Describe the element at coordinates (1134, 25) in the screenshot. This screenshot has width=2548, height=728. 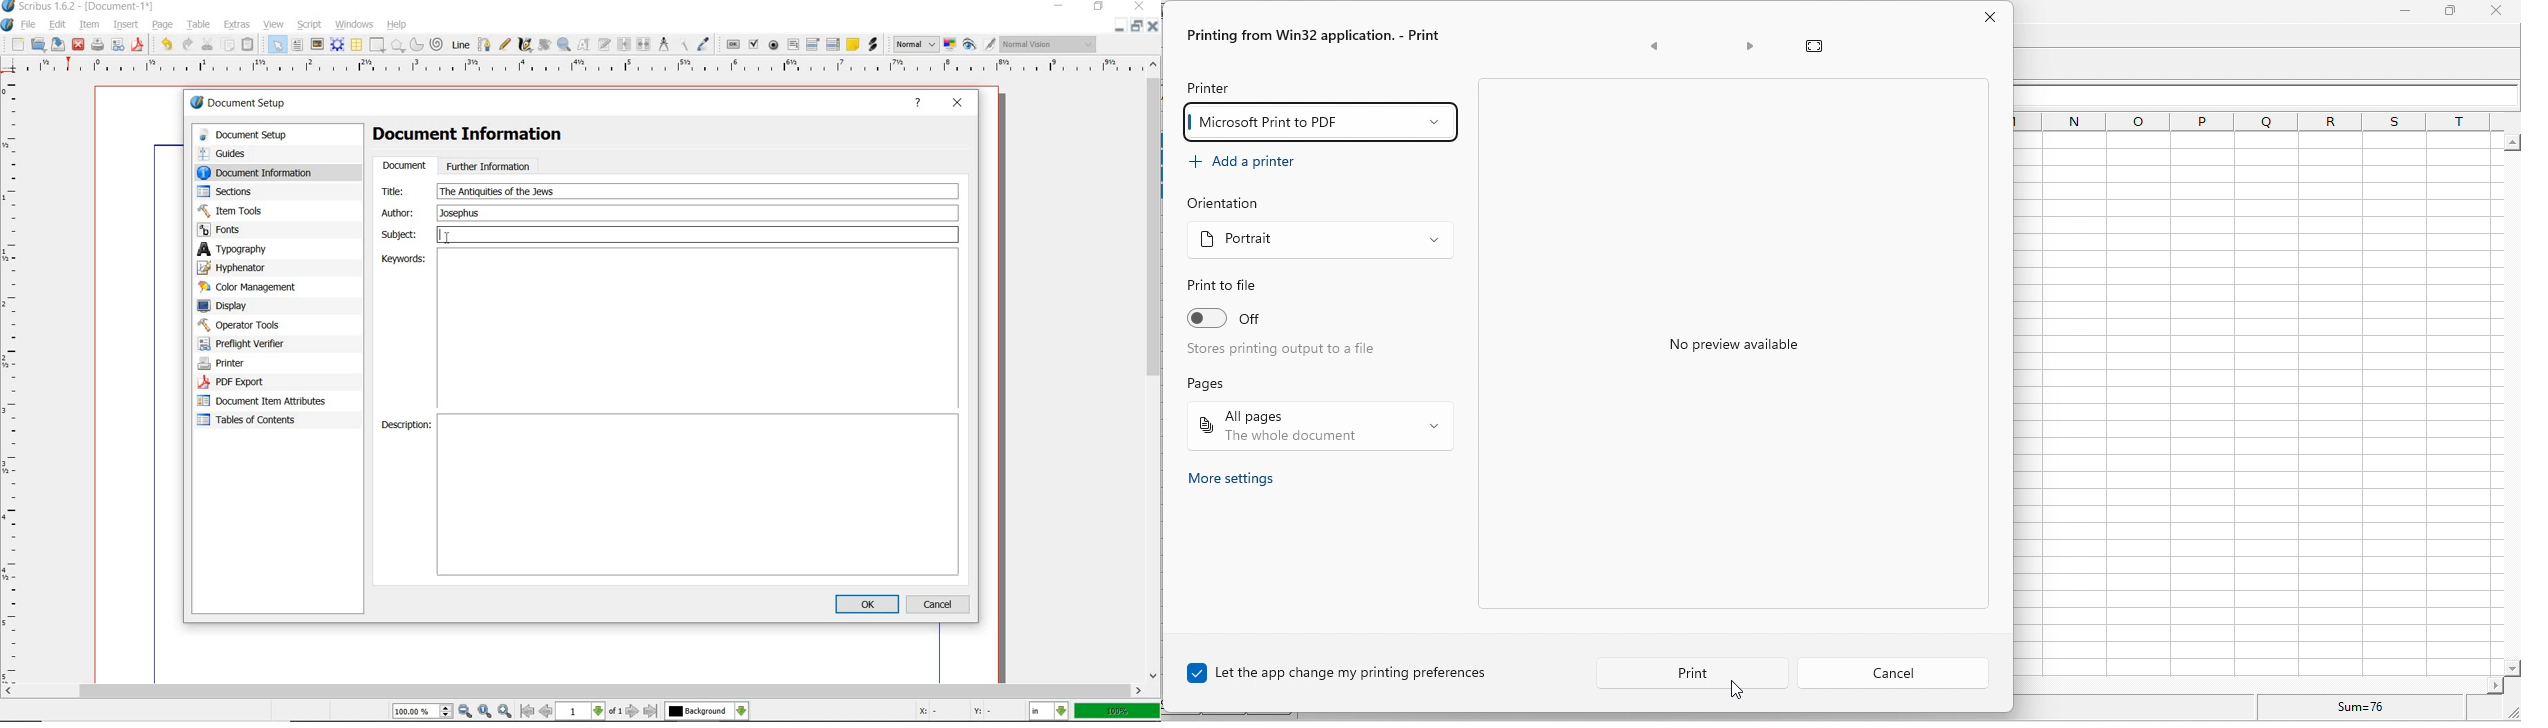
I see `restore` at that location.